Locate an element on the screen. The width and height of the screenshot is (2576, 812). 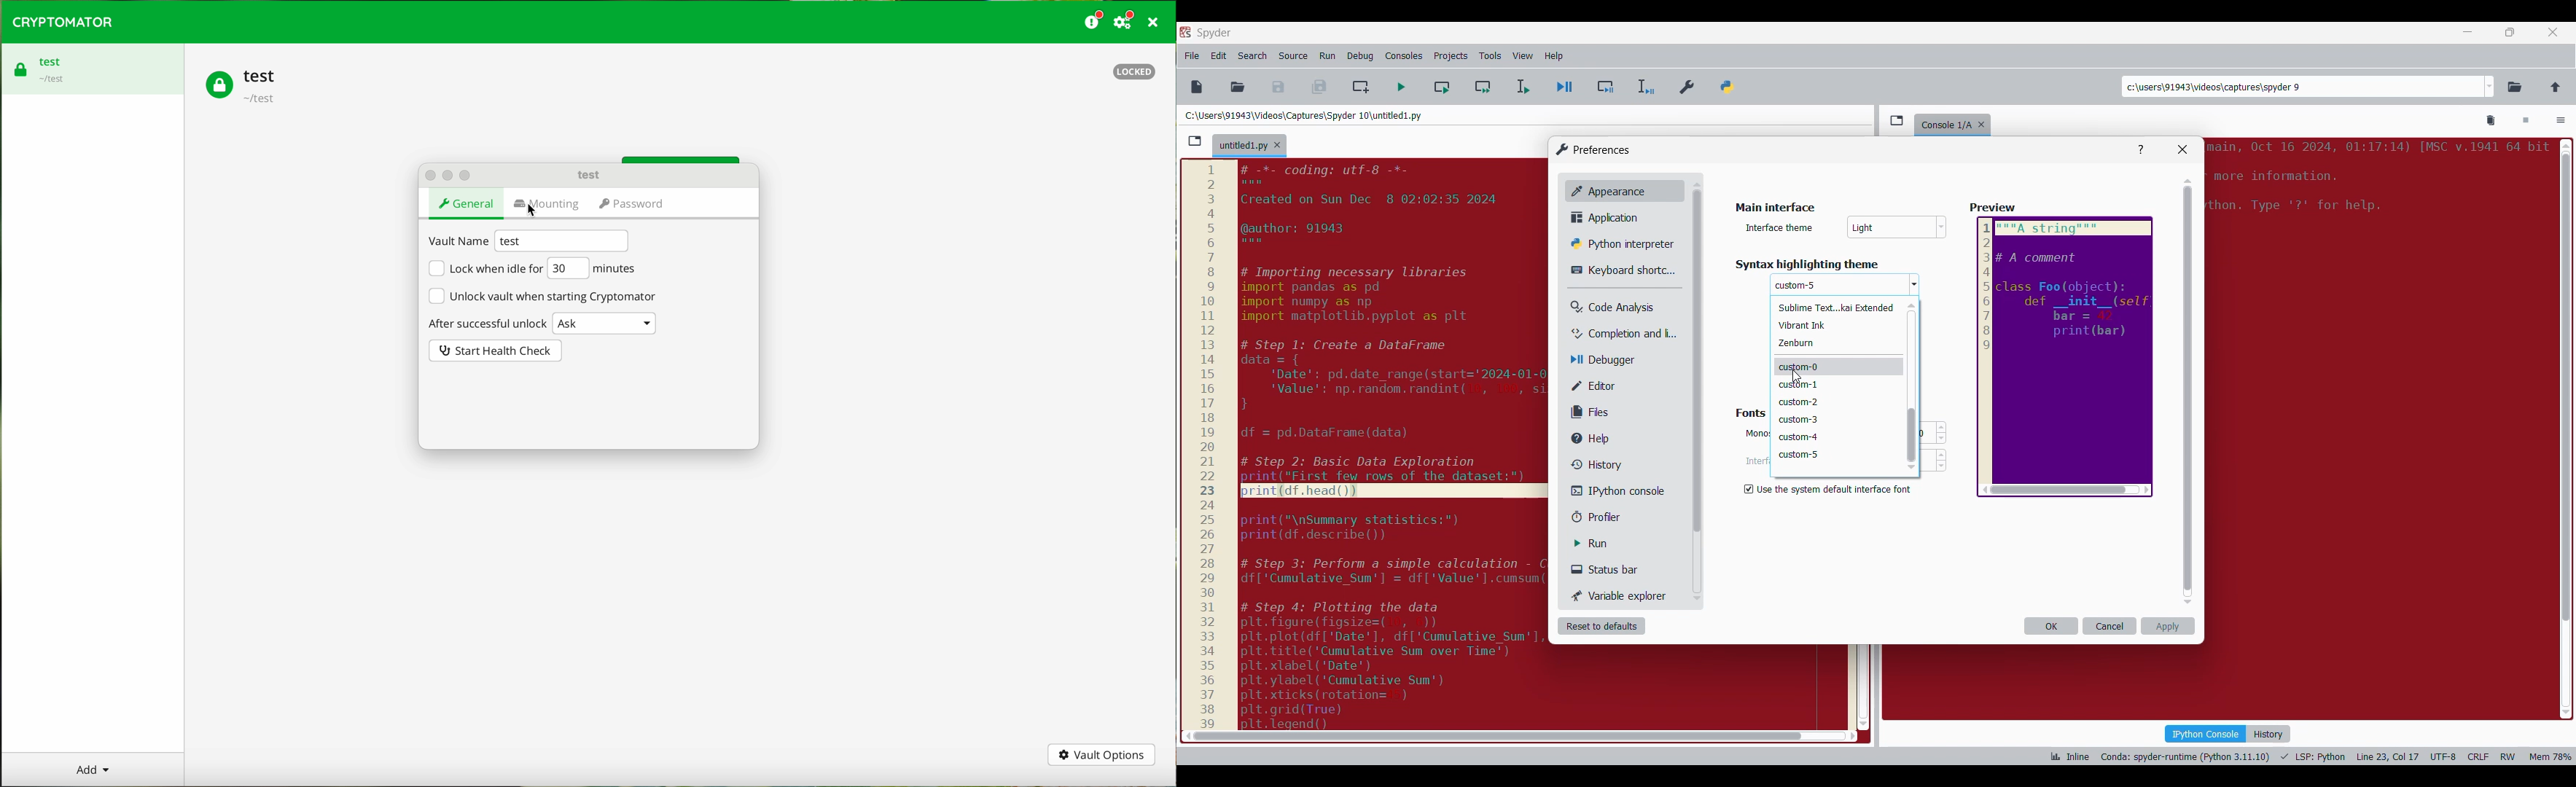
Editor is located at coordinates (1604, 385).